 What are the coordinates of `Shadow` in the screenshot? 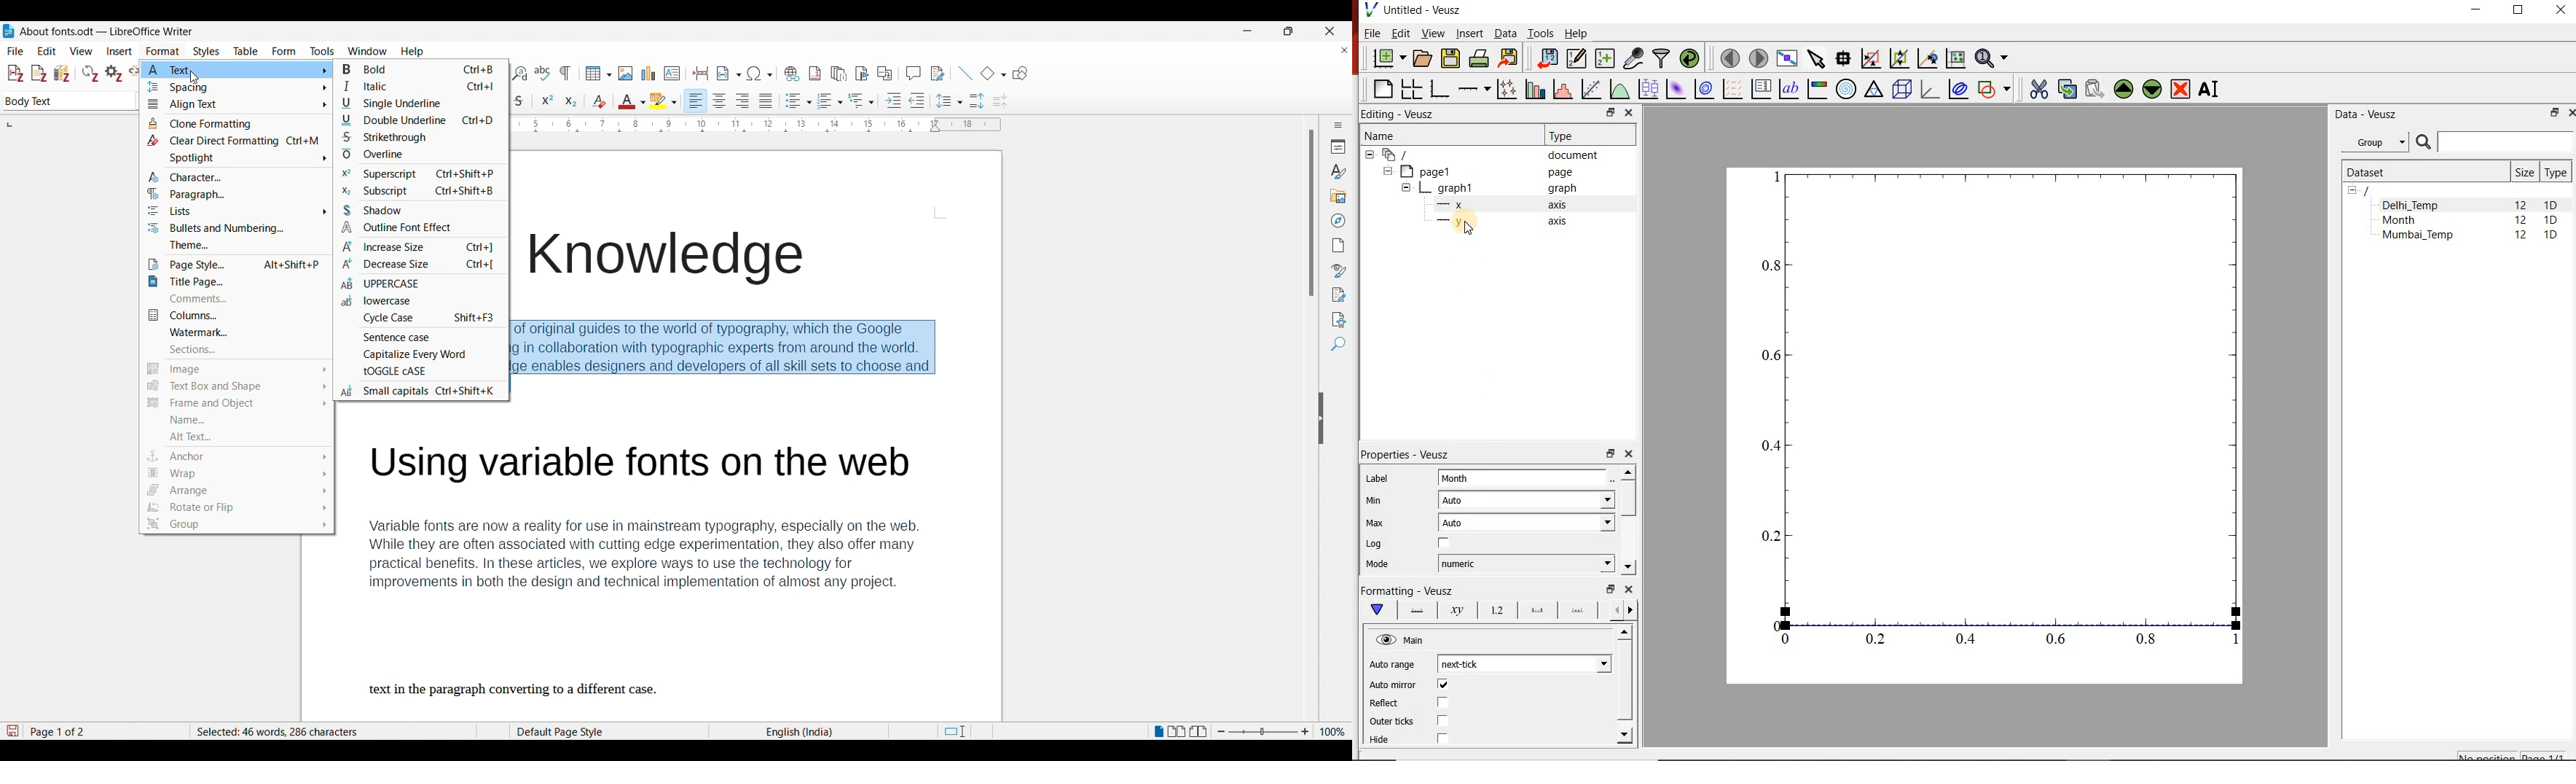 It's located at (384, 209).